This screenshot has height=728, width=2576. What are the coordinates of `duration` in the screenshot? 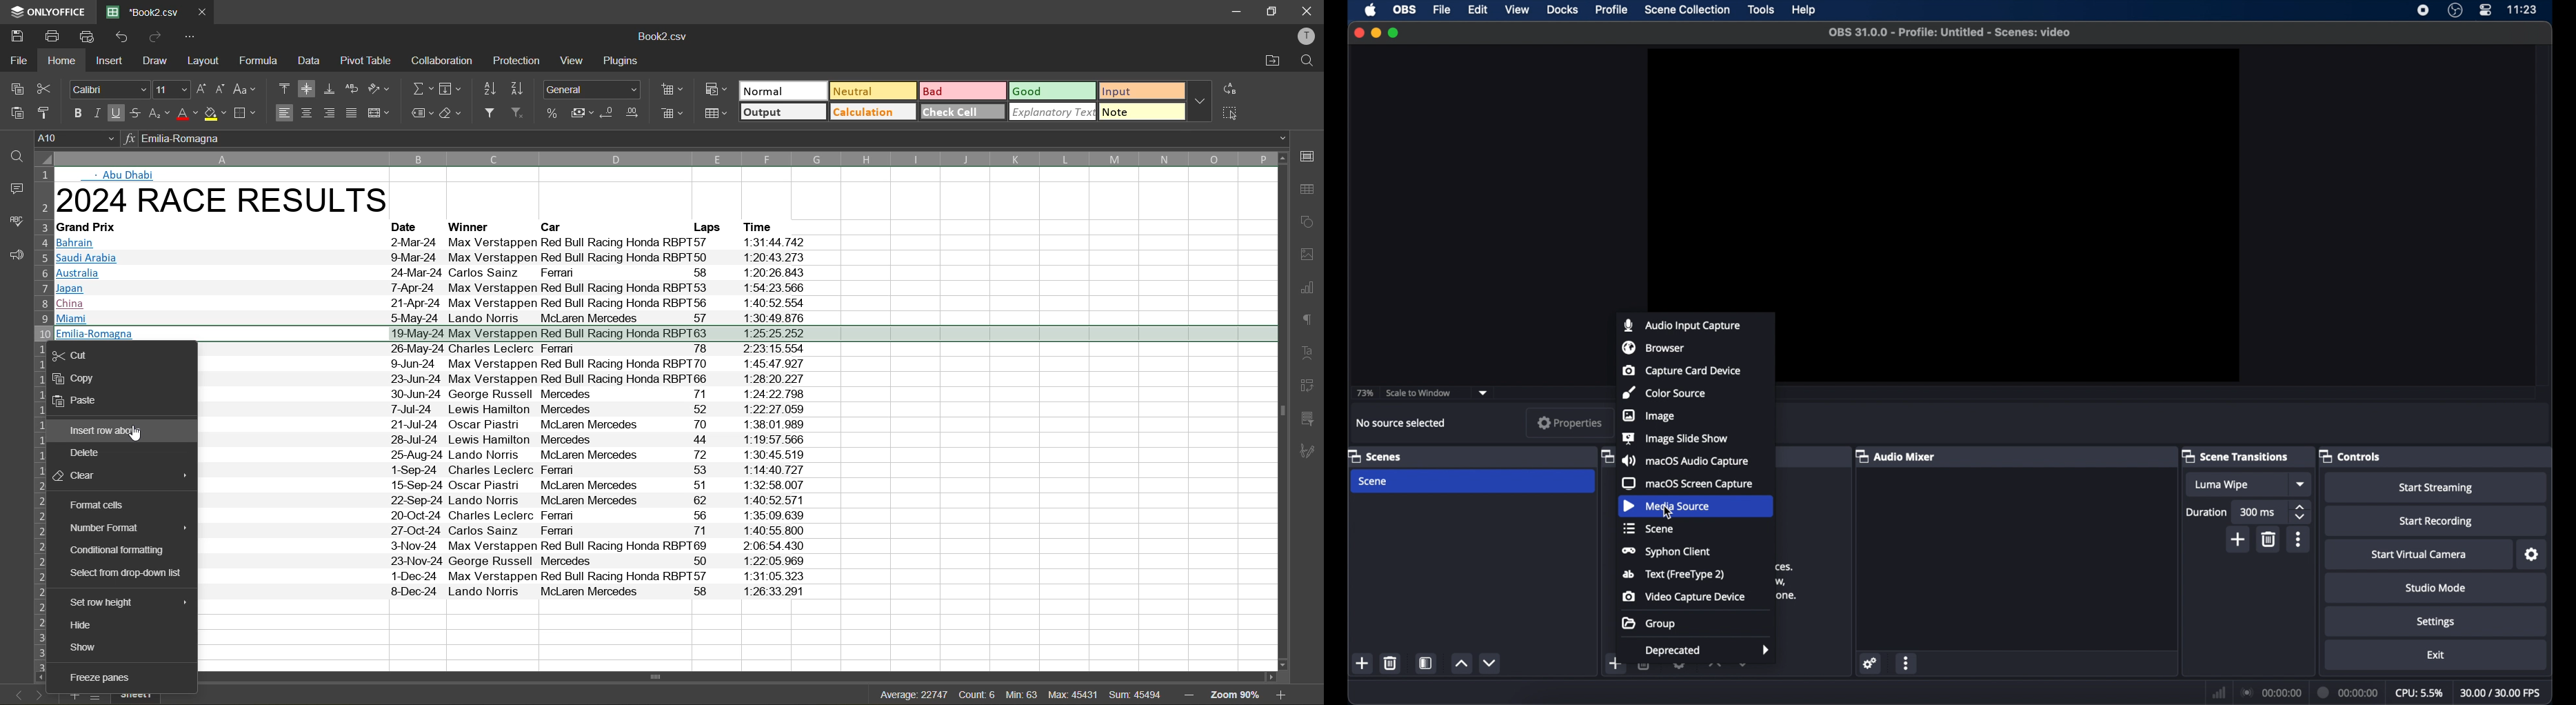 It's located at (2350, 693).